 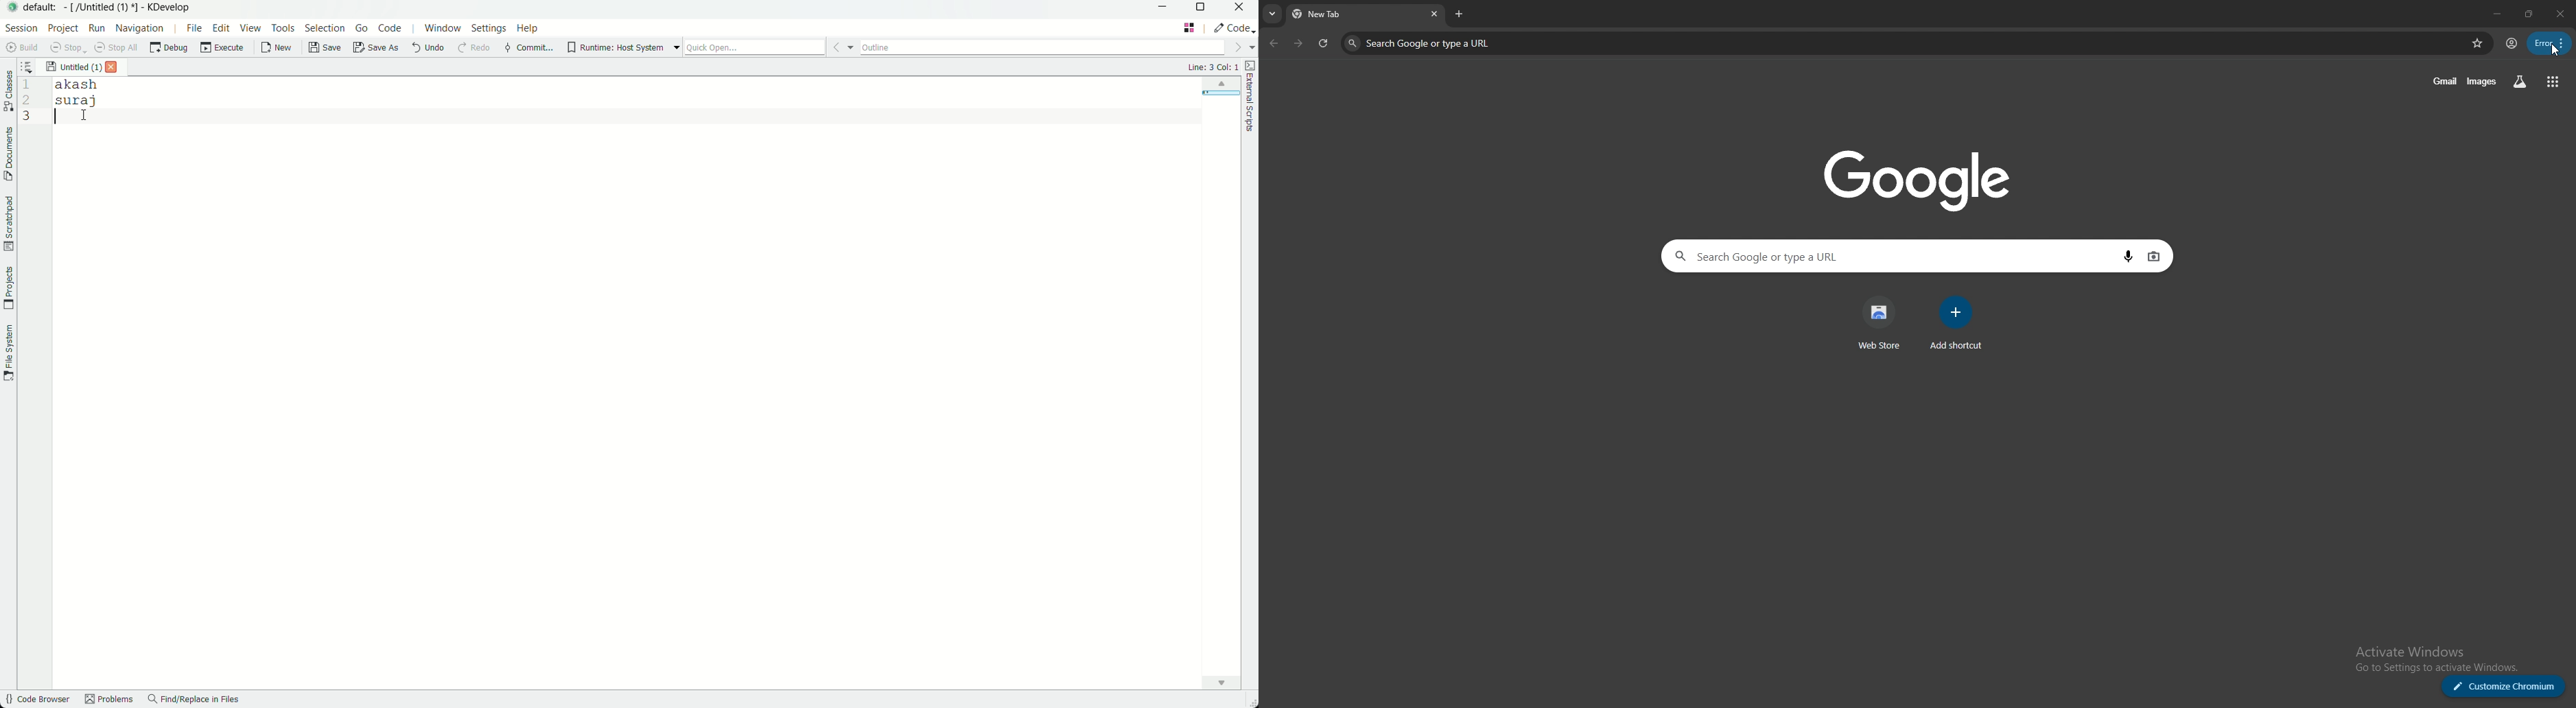 I want to click on add shortcut, so click(x=1955, y=323).